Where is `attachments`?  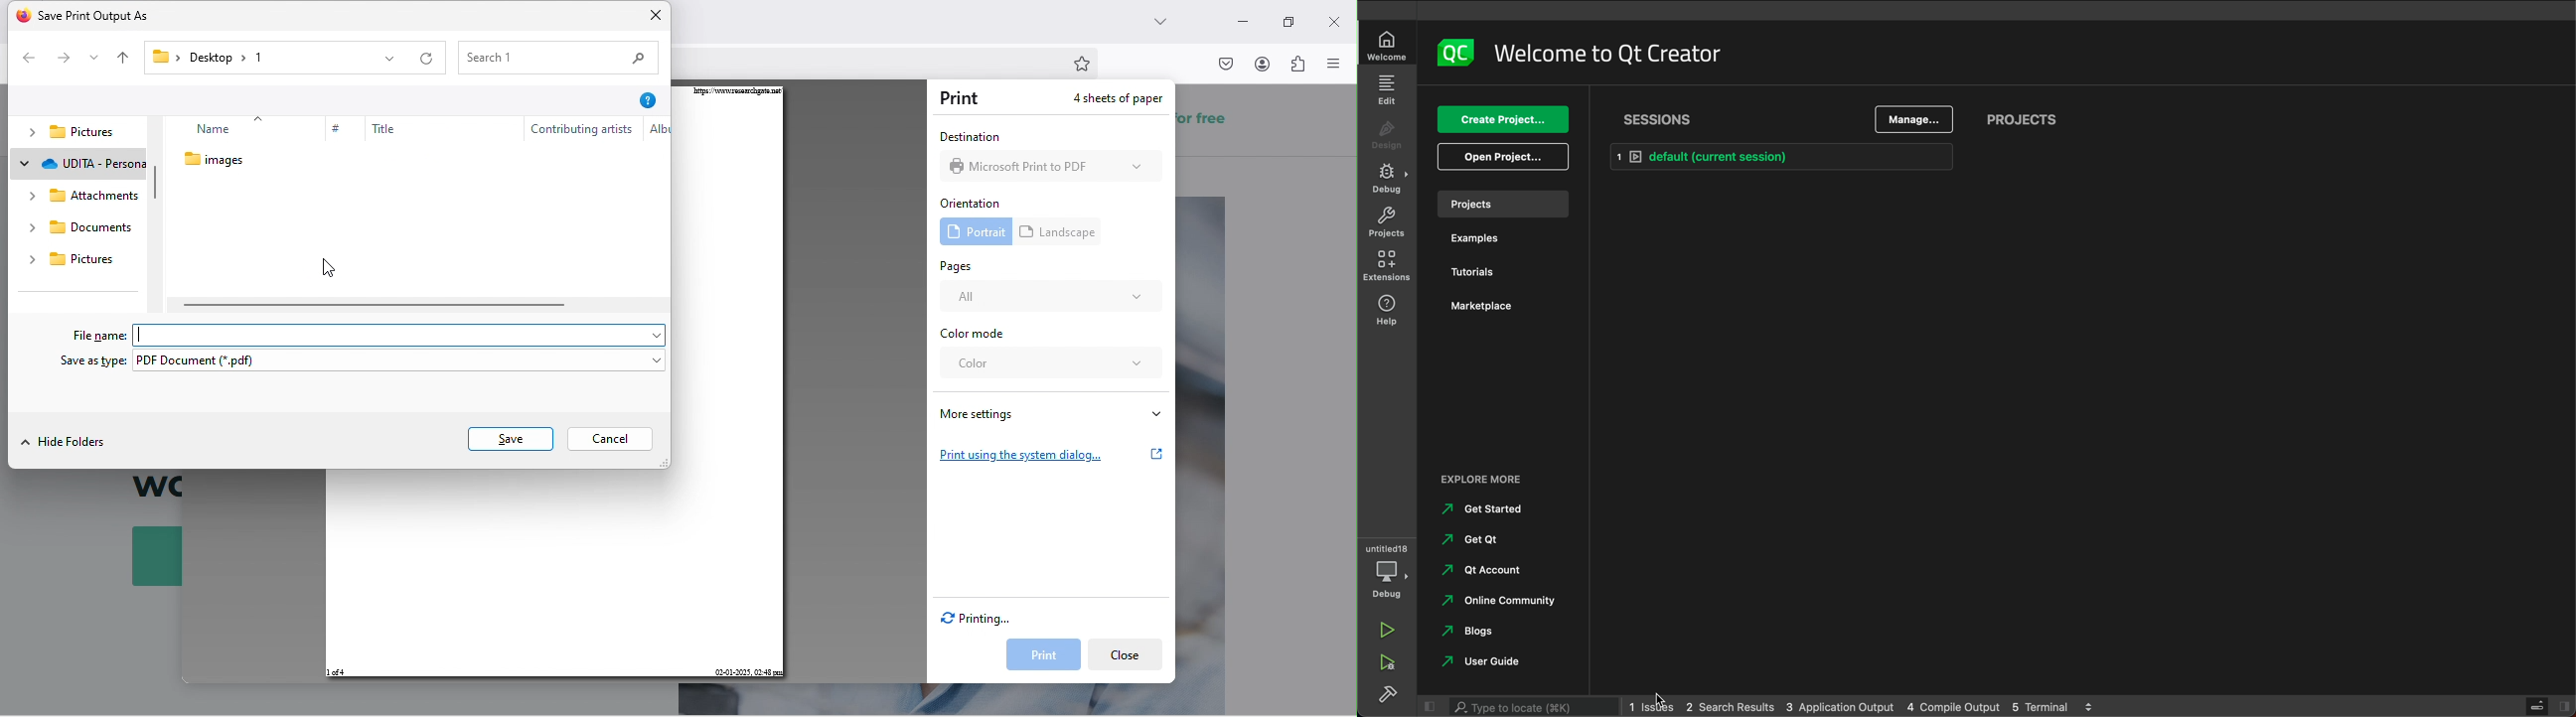
attachments is located at coordinates (77, 198).